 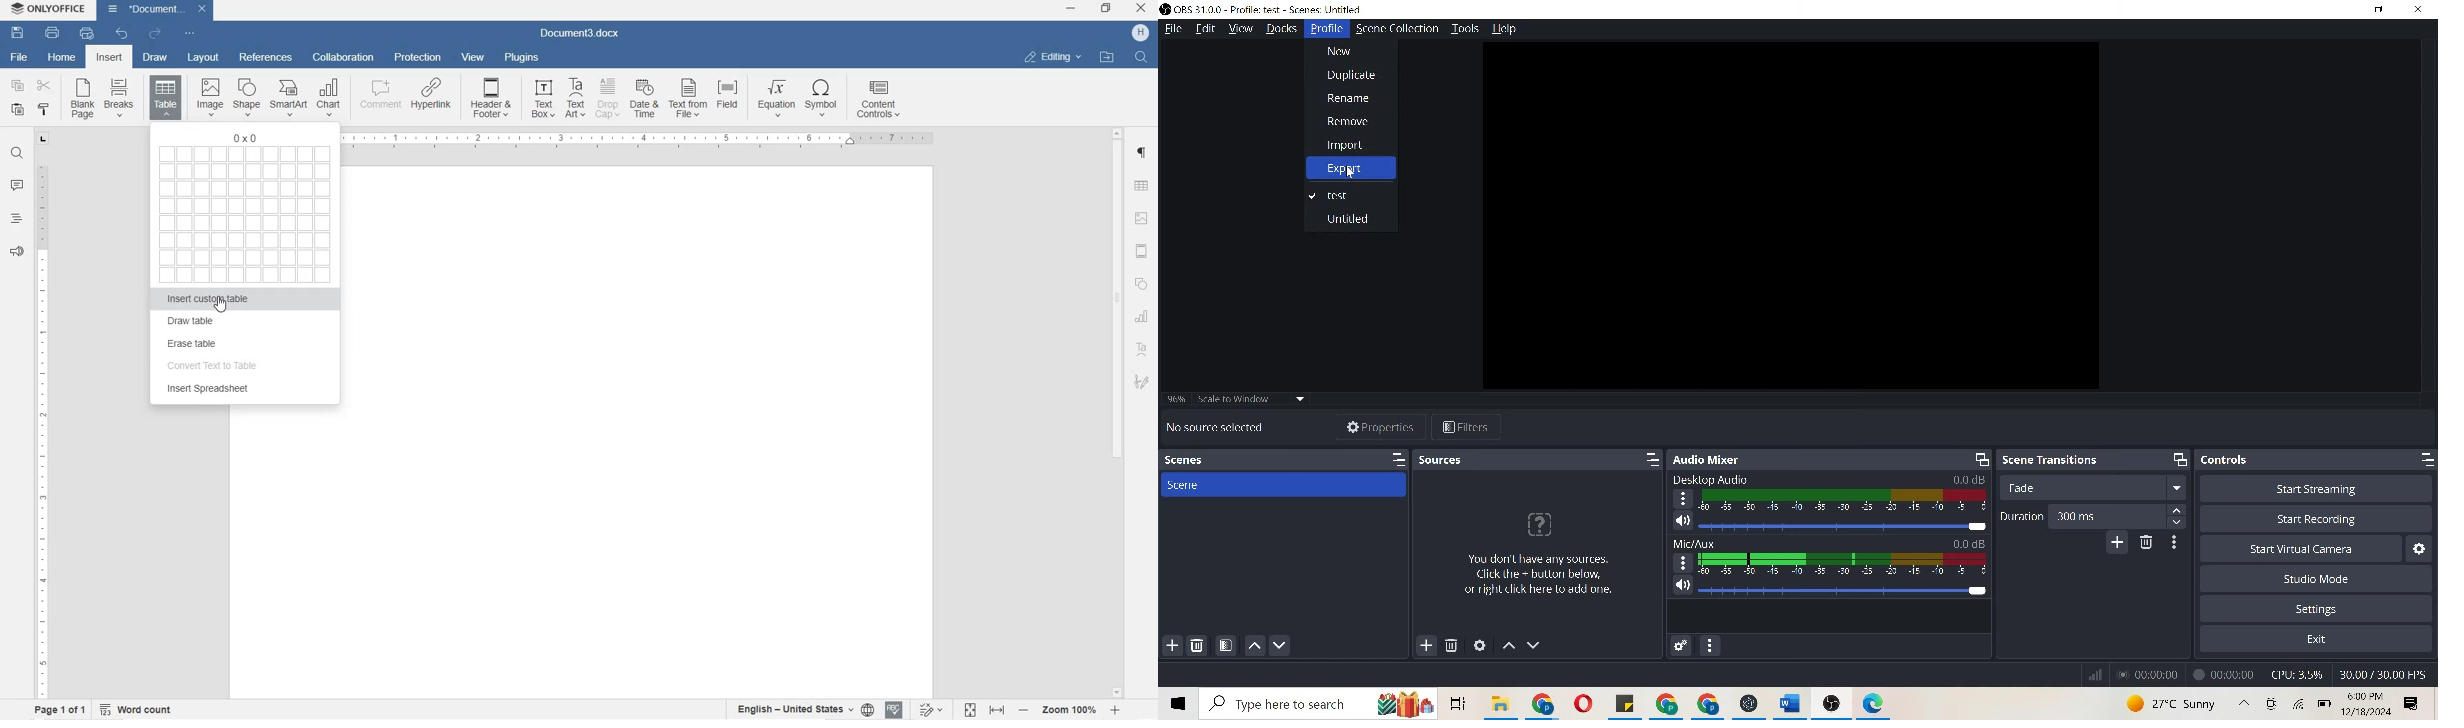 What do you see at coordinates (2093, 672) in the screenshot?
I see `signal` at bounding box center [2093, 672].